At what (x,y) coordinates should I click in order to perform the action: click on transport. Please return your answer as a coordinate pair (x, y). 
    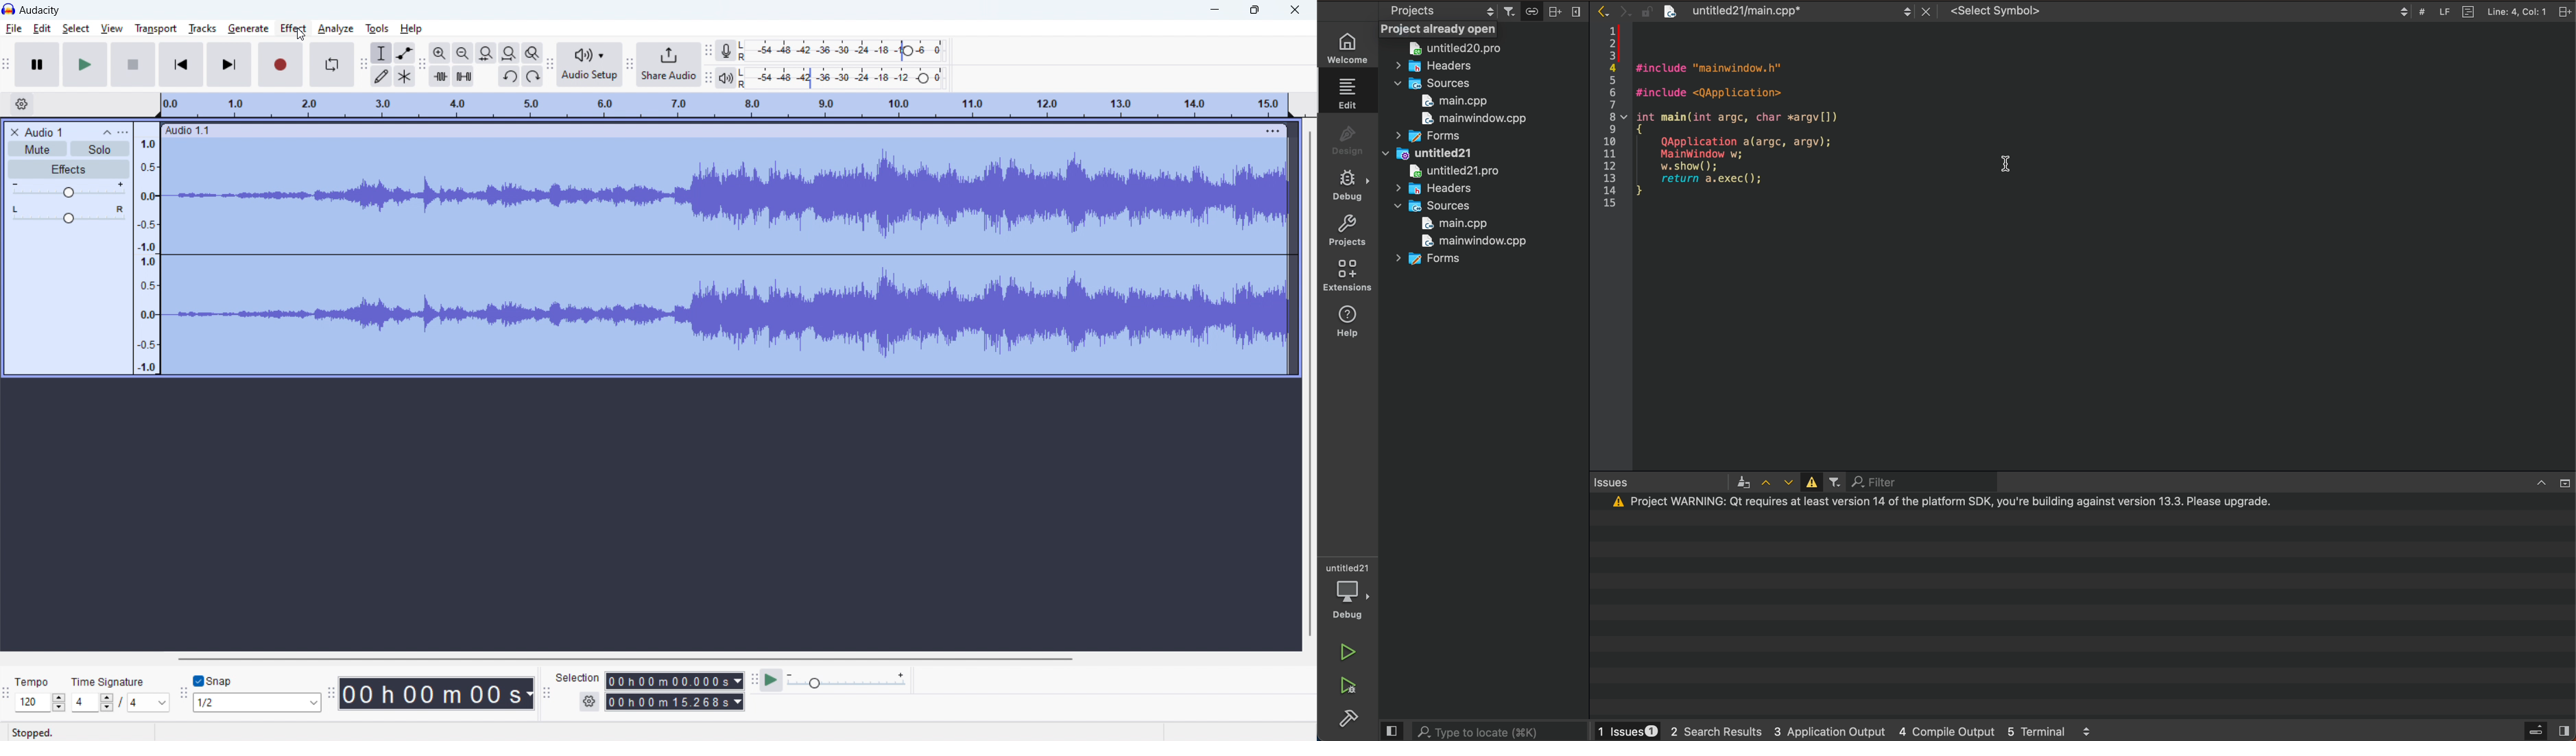
    Looking at the image, I should click on (156, 29).